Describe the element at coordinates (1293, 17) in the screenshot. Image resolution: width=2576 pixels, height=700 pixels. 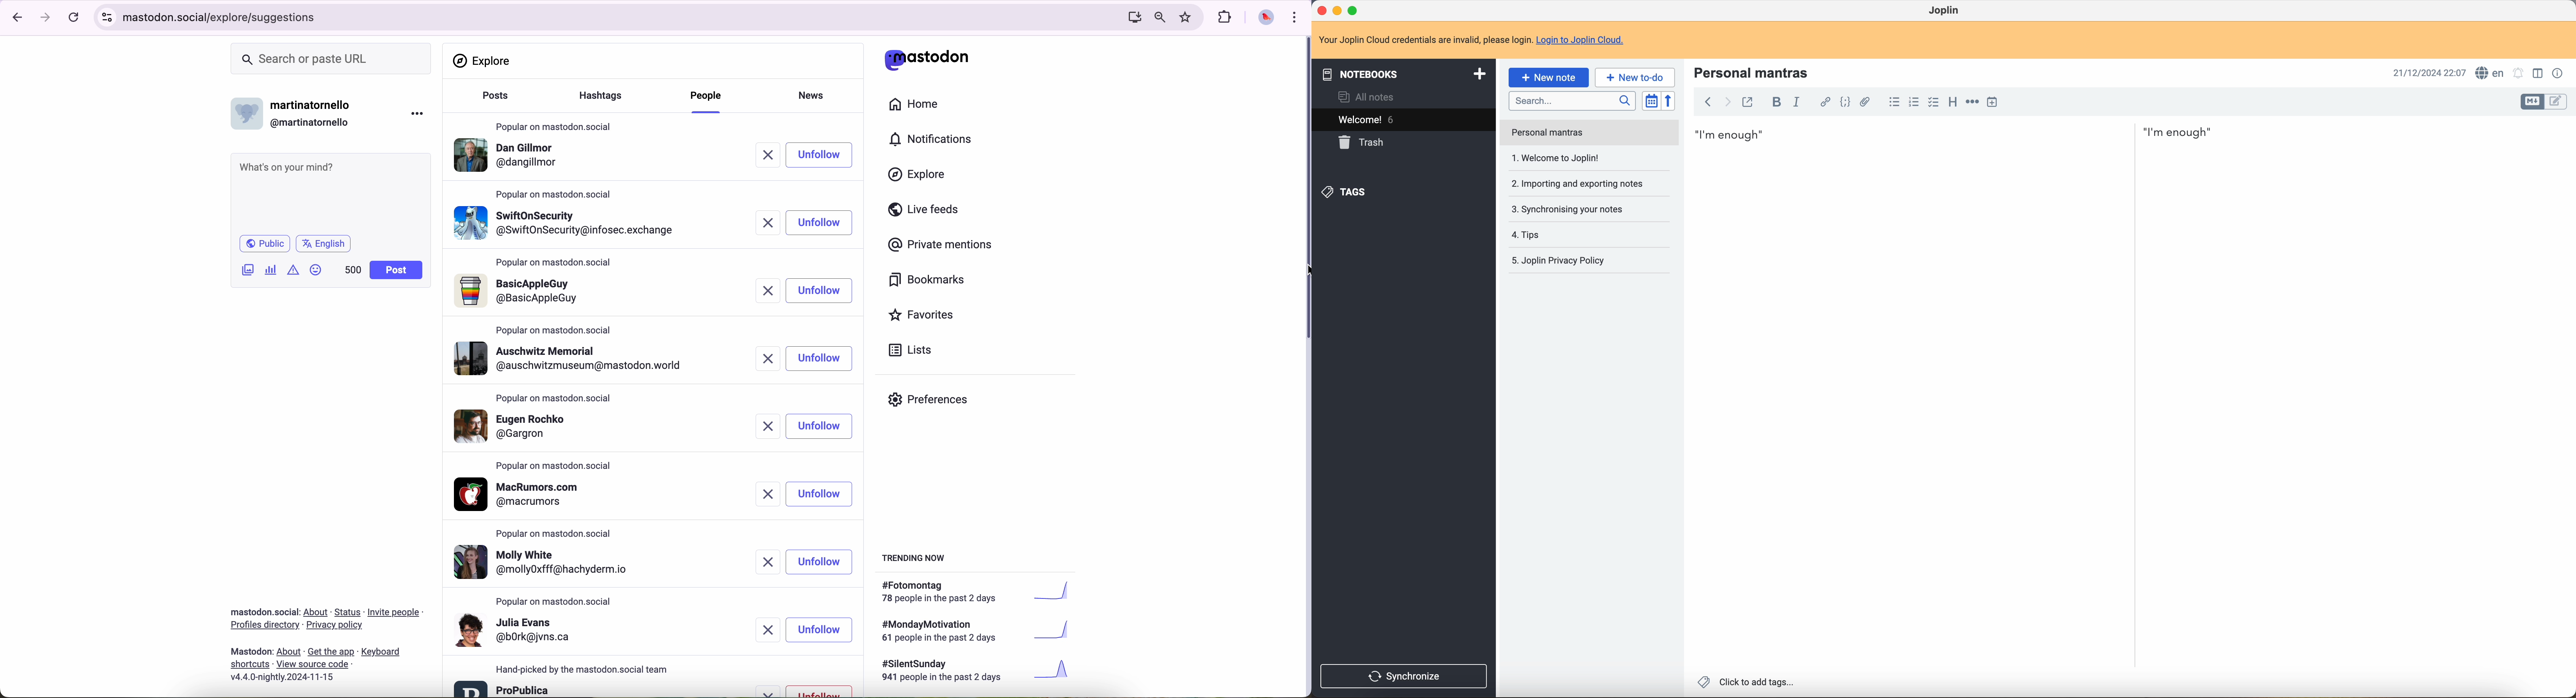
I see `customize and control Google Chrome` at that location.